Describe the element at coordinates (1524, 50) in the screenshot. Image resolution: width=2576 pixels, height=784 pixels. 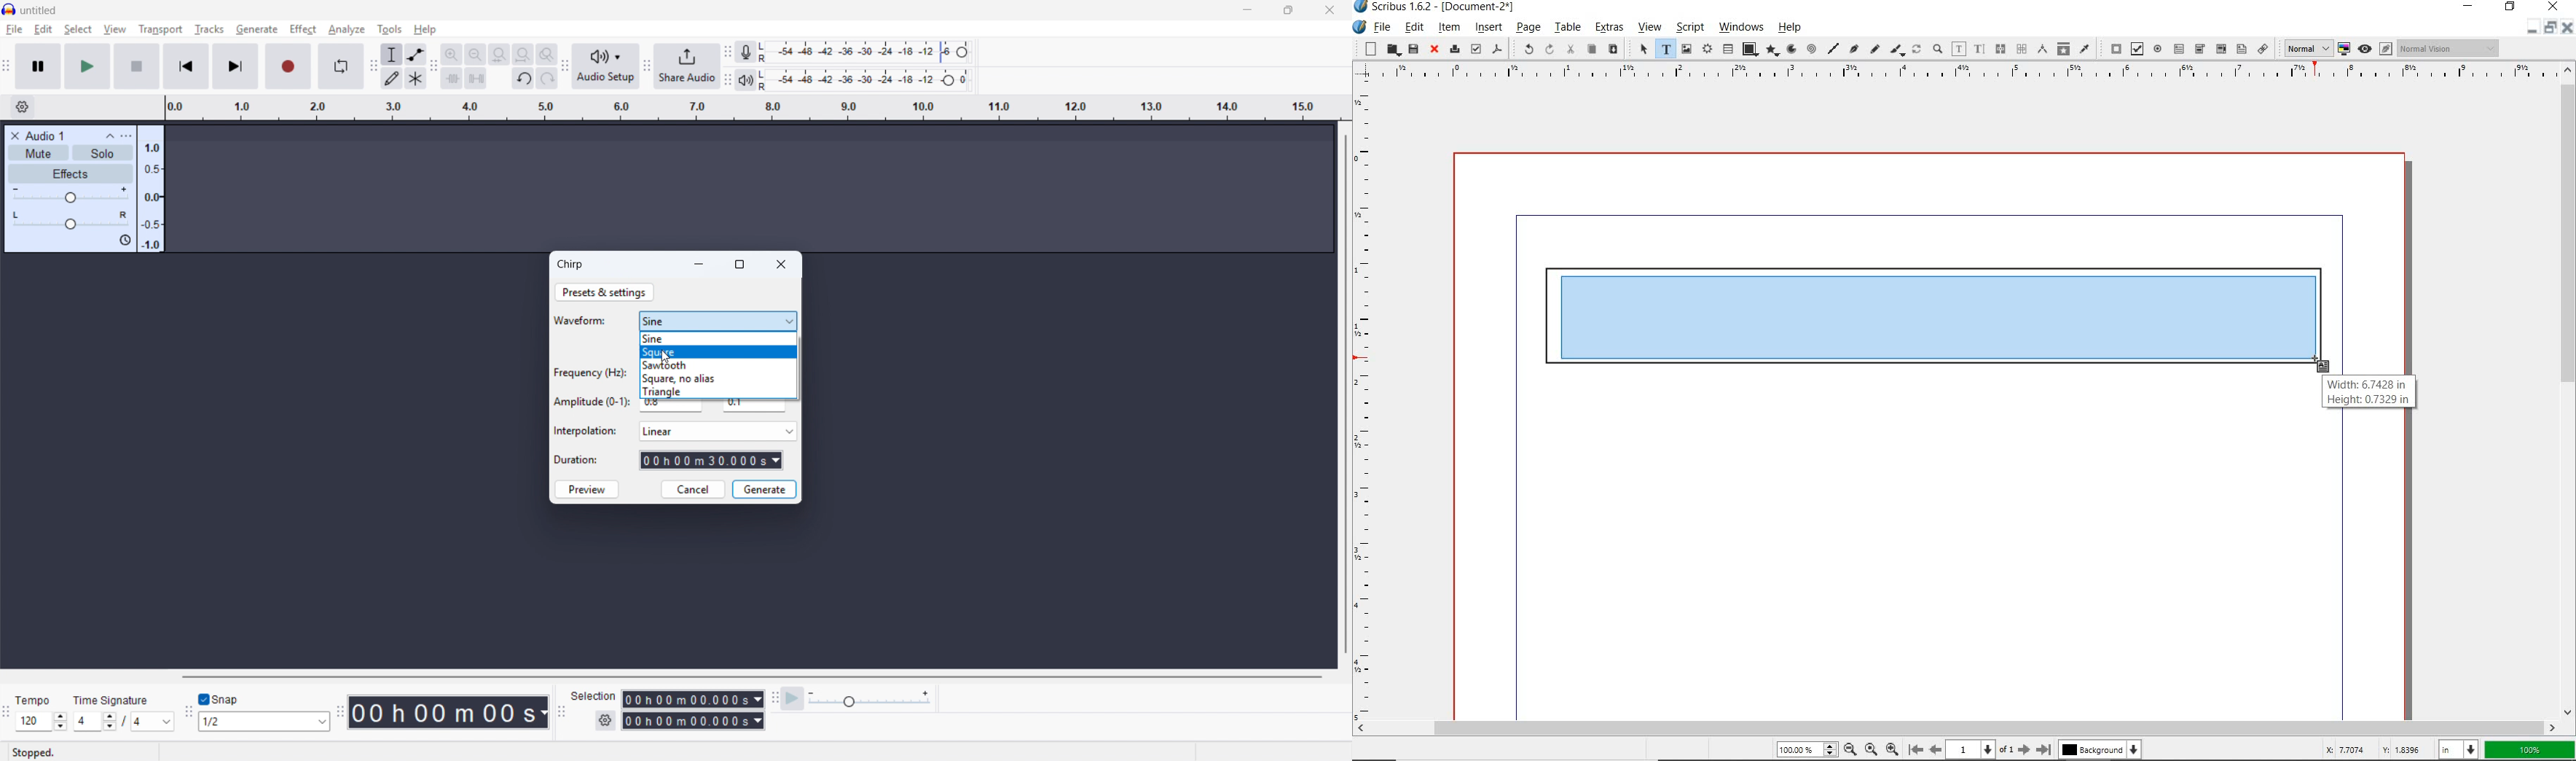
I see `undo` at that location.